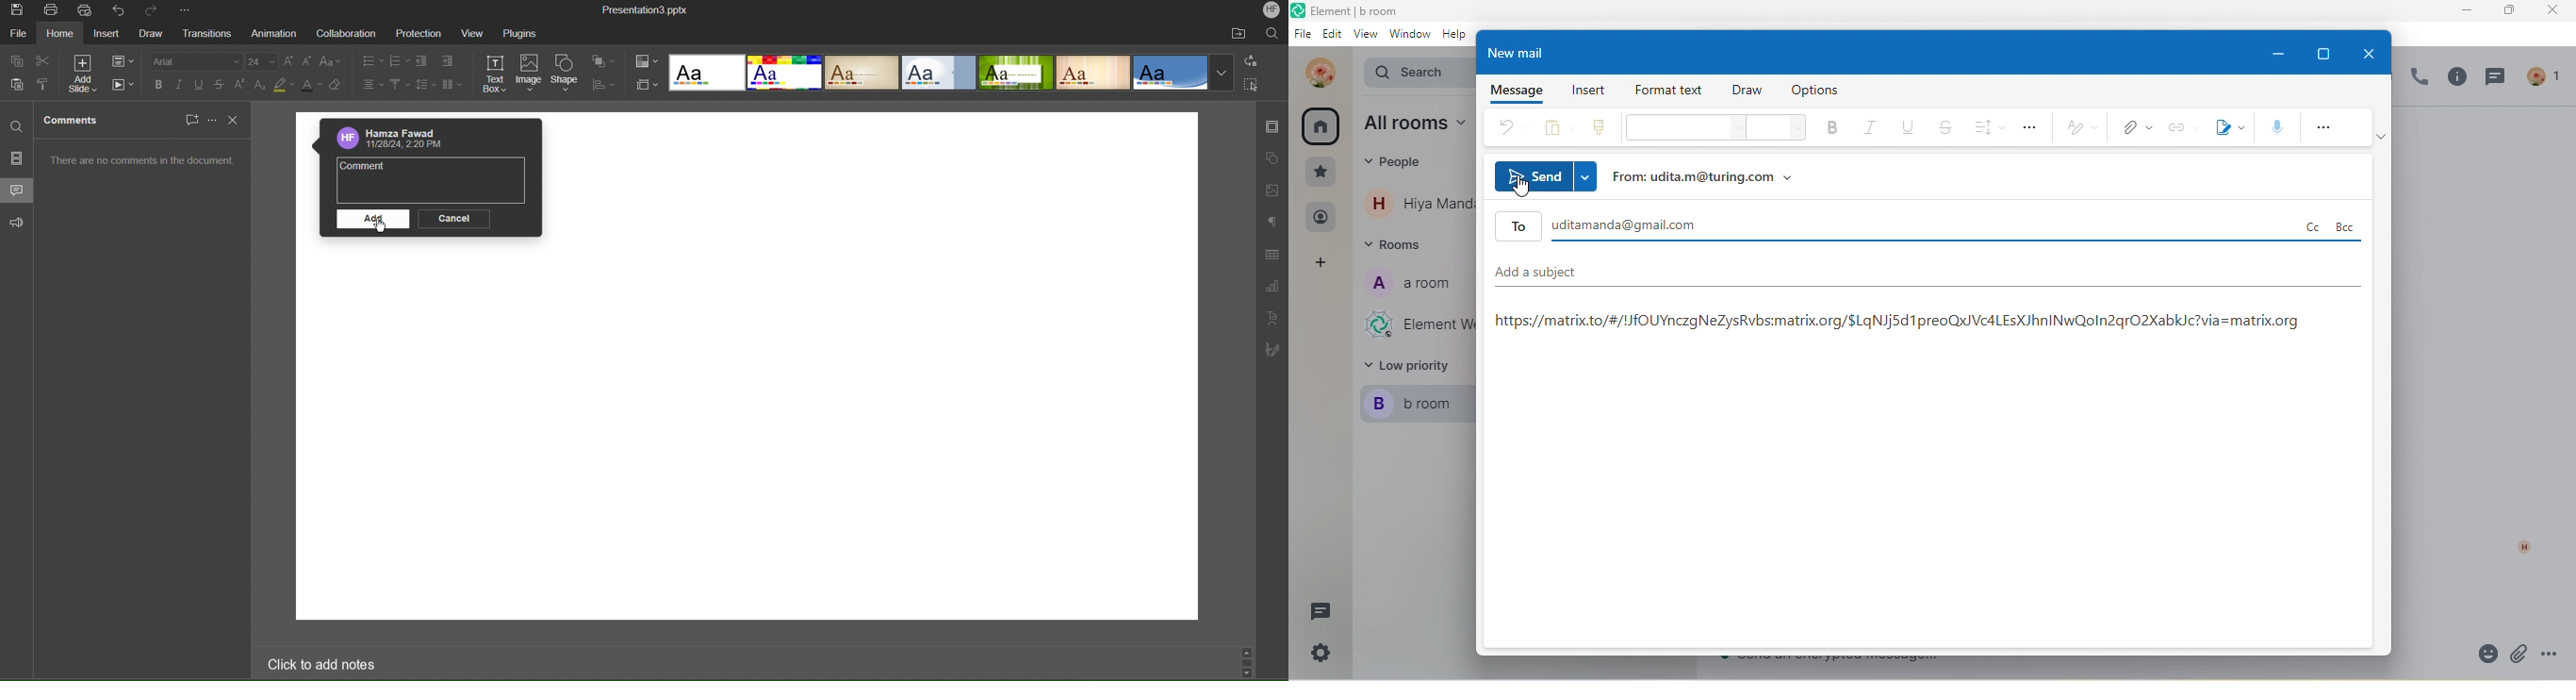 The image size is (2576, 700). Describe the element at coordinates (1828, 130) in the screenshot. I see `bold` at that location.